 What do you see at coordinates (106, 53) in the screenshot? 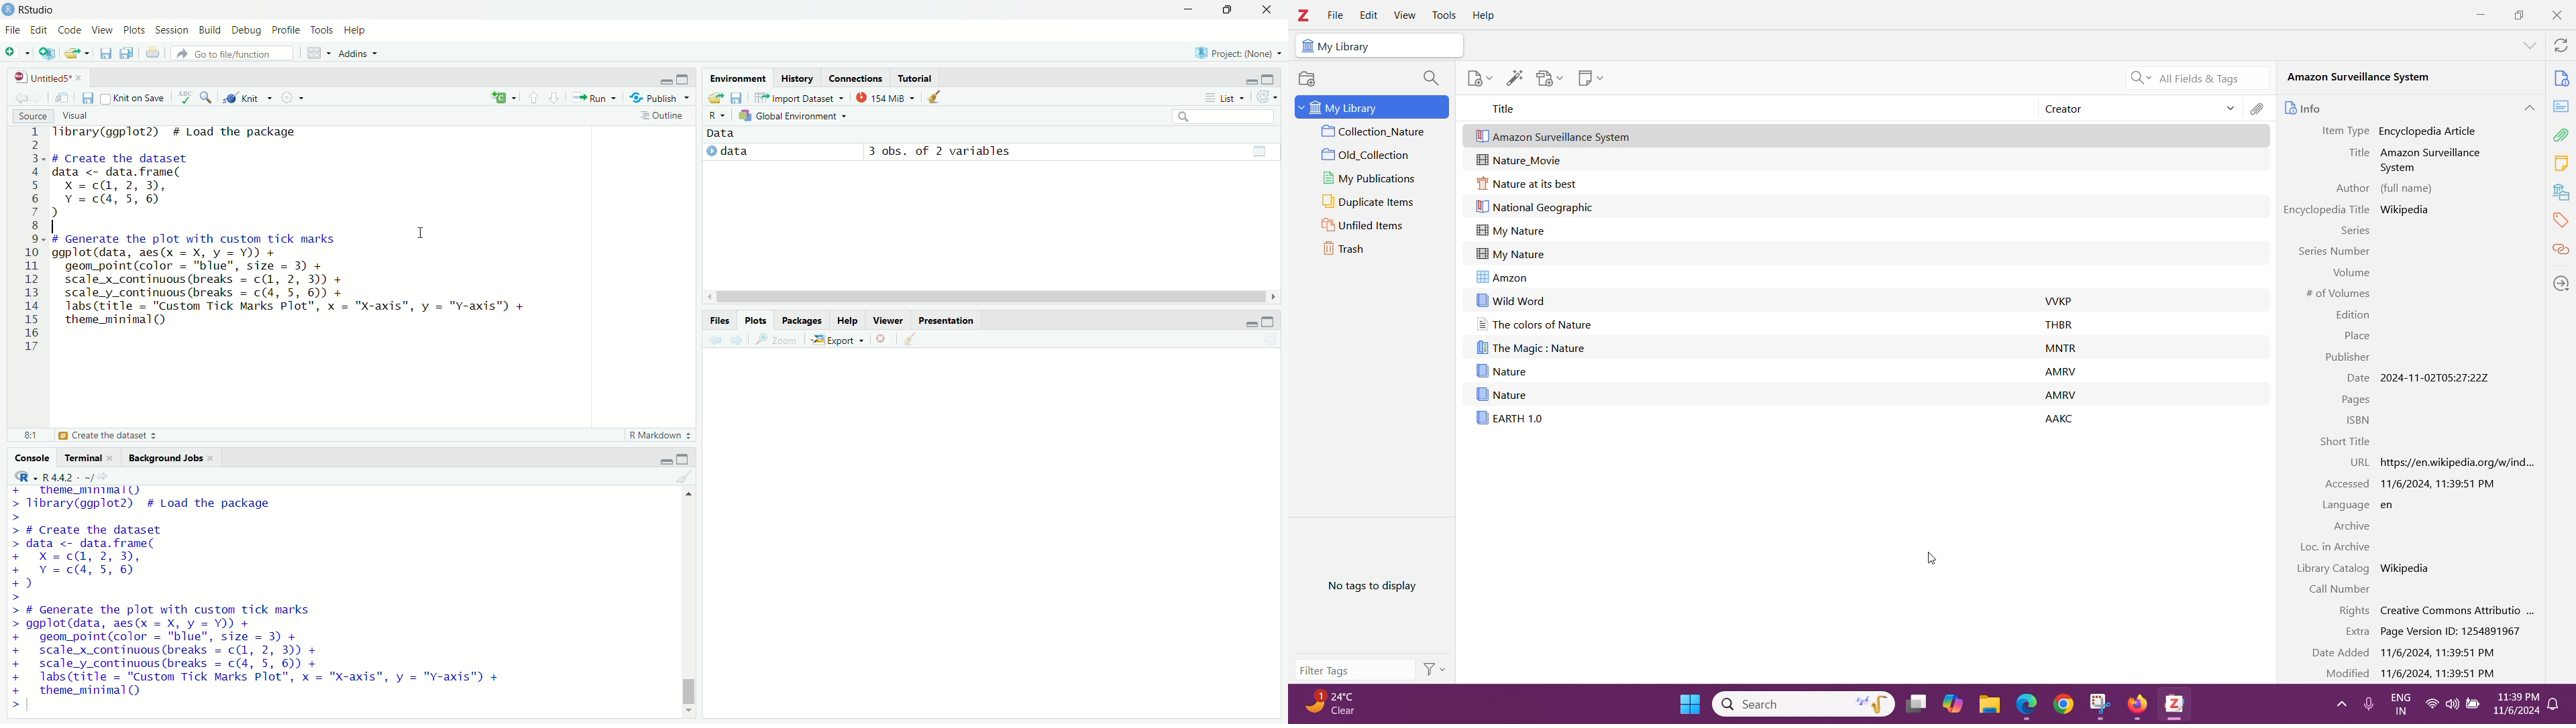
I see `save current document` at bounding box center [106, 53].